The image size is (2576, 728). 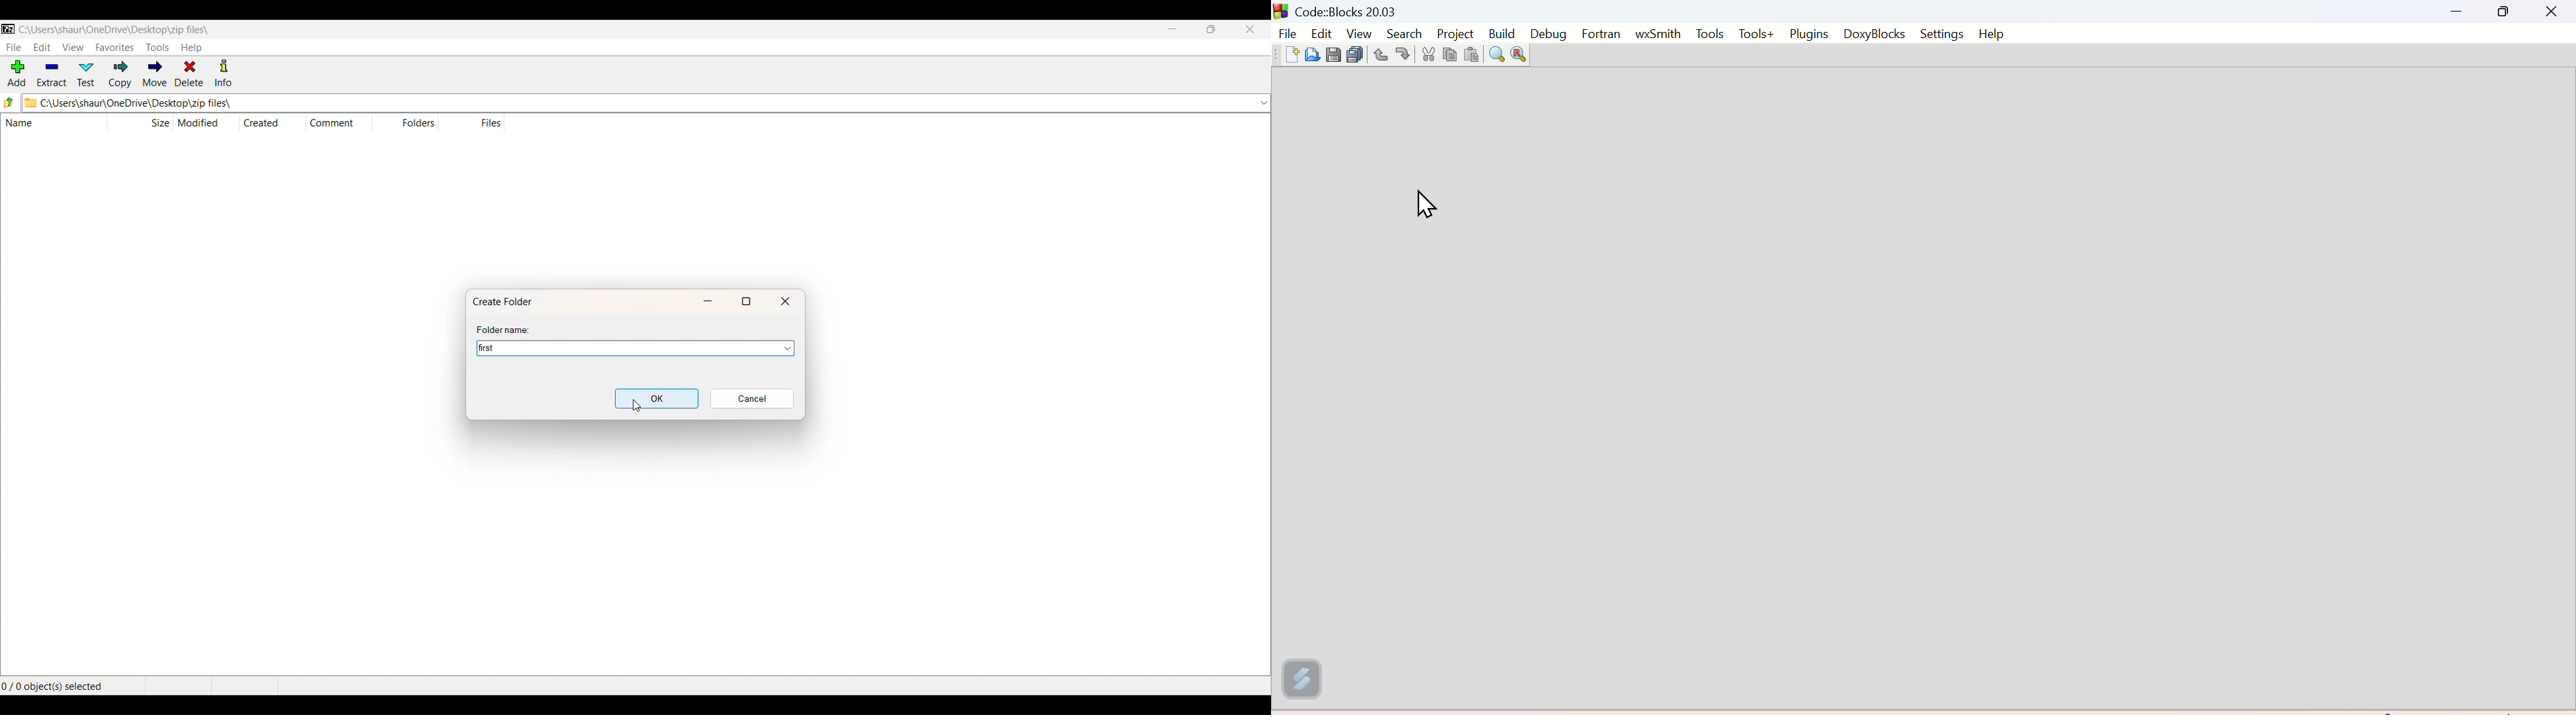 I want to click on Cut, so click(x=1427, y=56).